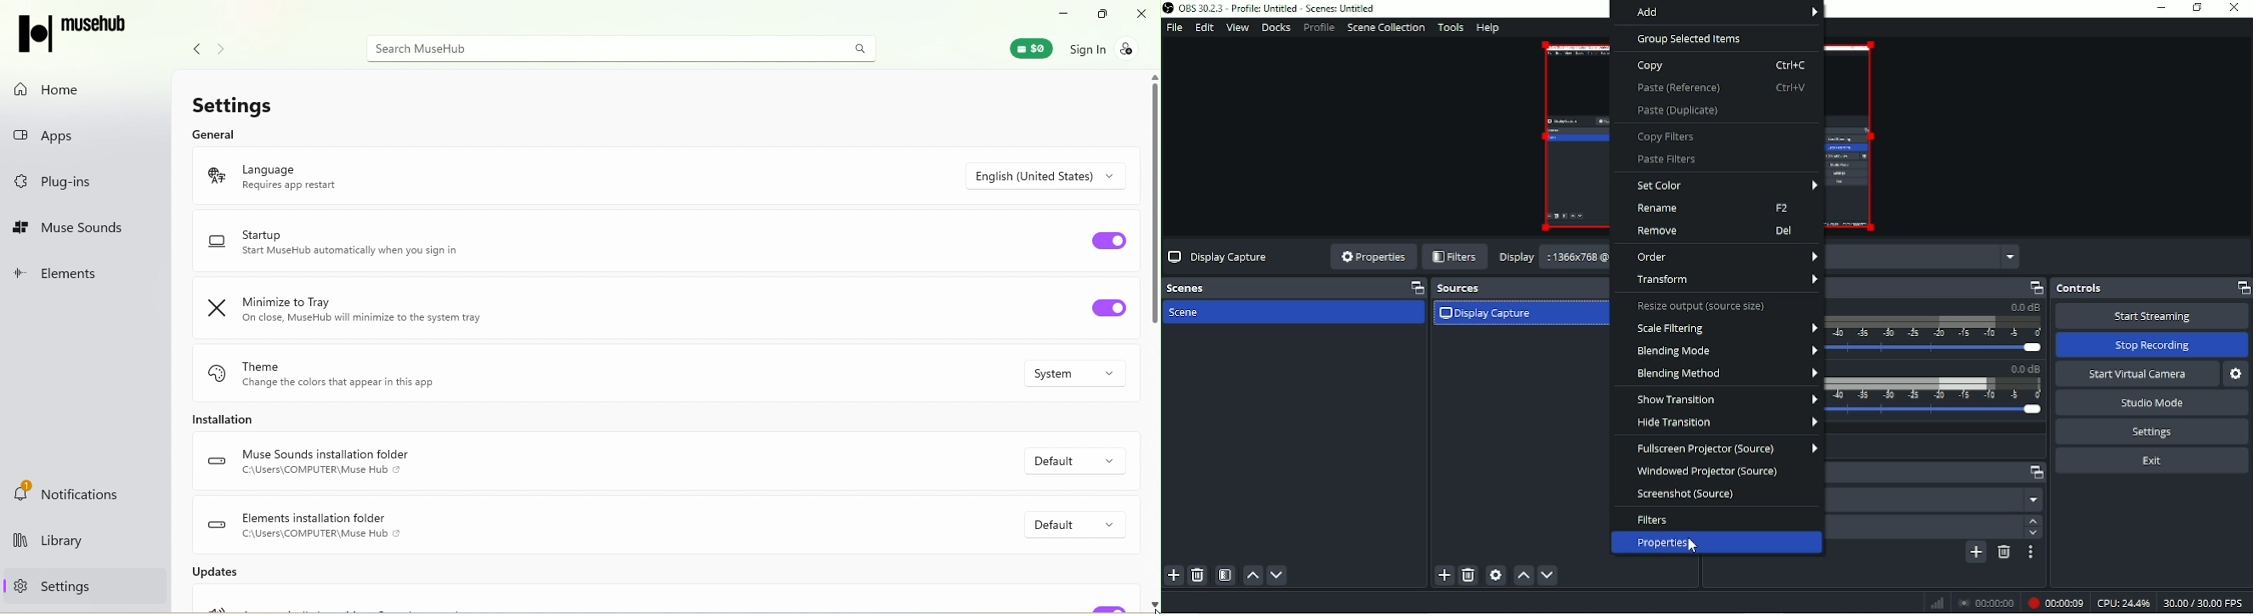 Image resolution: width=2268 pixels, height=616 pixels. What do you see at coordinates (1726, 329) in the screenshot?
I see `Scale filtering` at bounding box center [1726, 329].